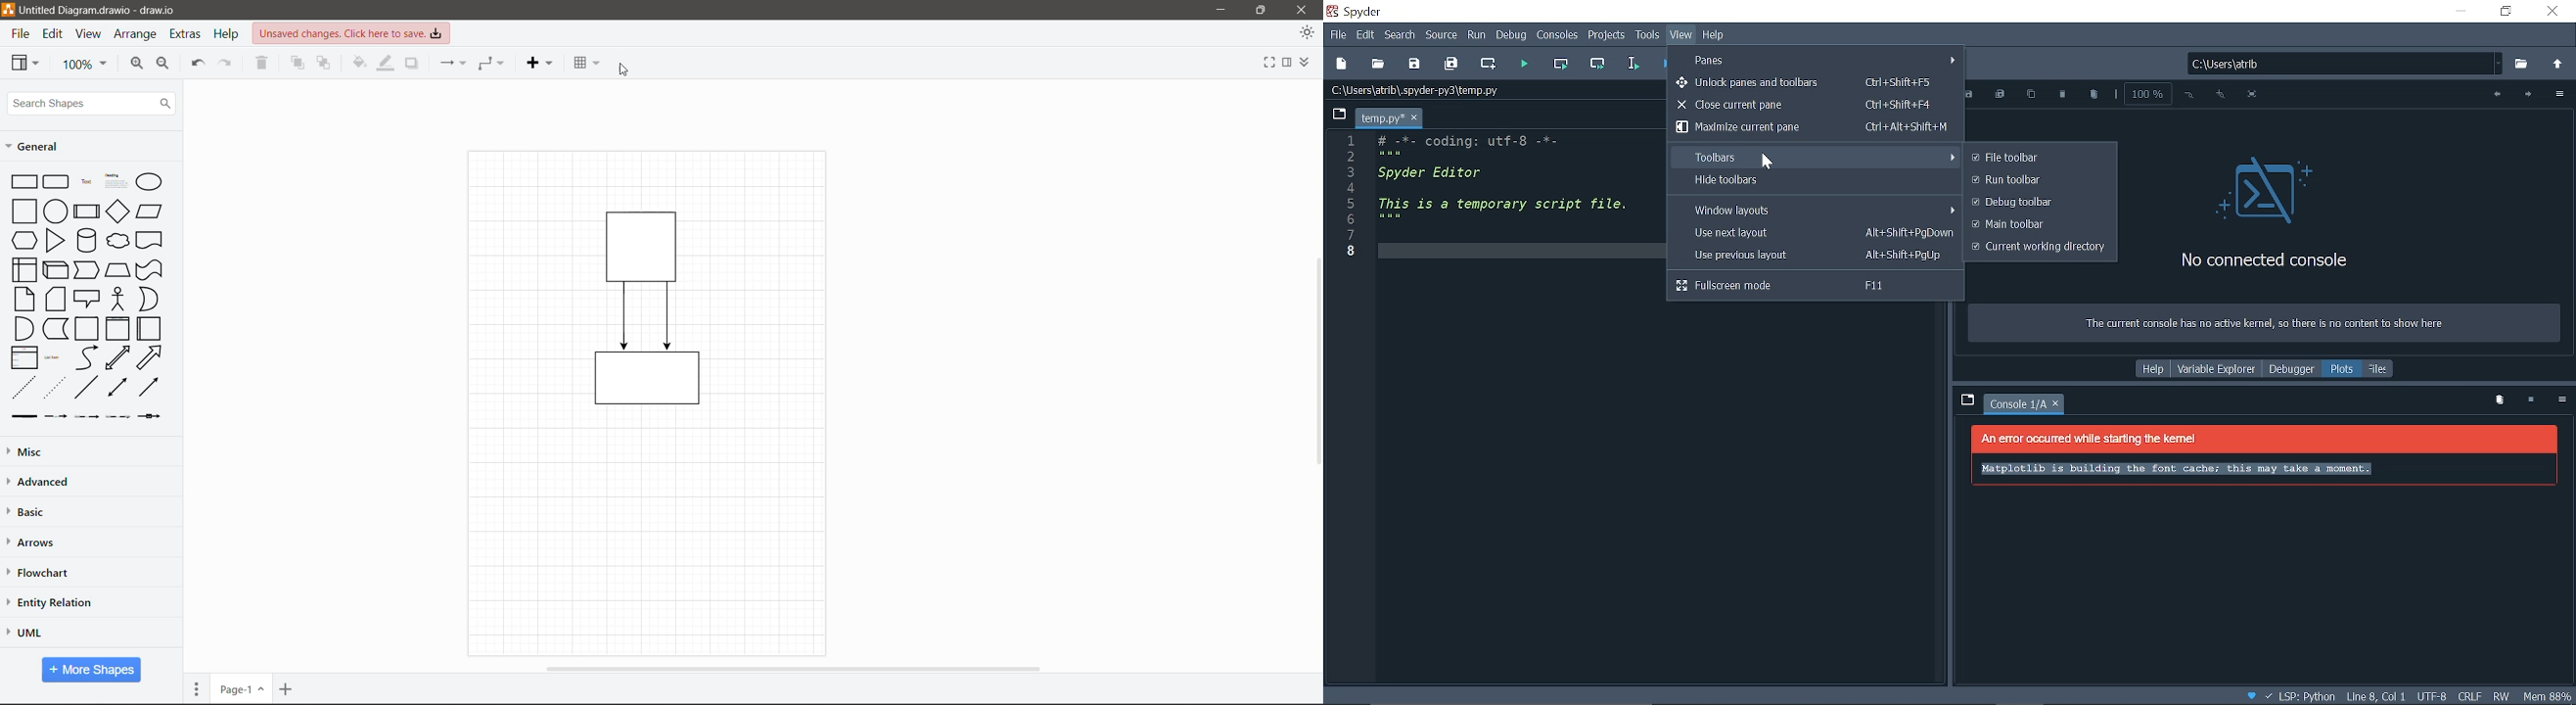 This screenshot has width=2576, height=728. I want to click on Space for displaying plots, so click(2265, 512).